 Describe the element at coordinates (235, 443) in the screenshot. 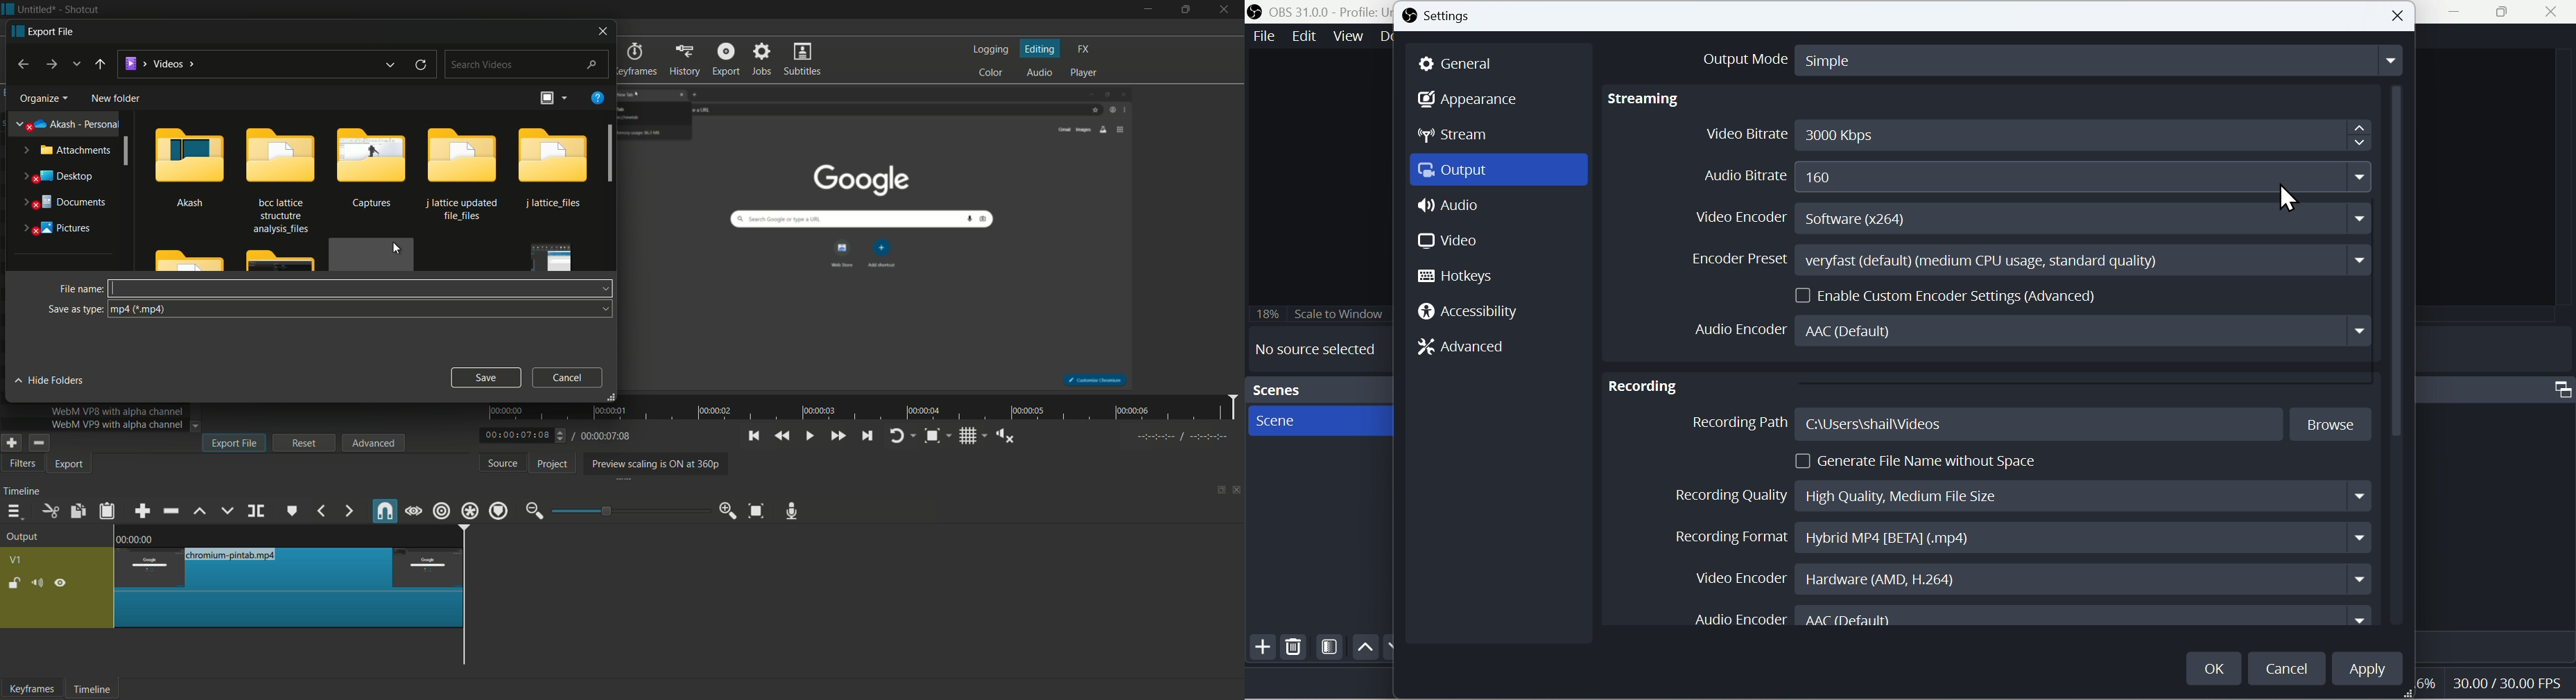

I see `export file` at that location.